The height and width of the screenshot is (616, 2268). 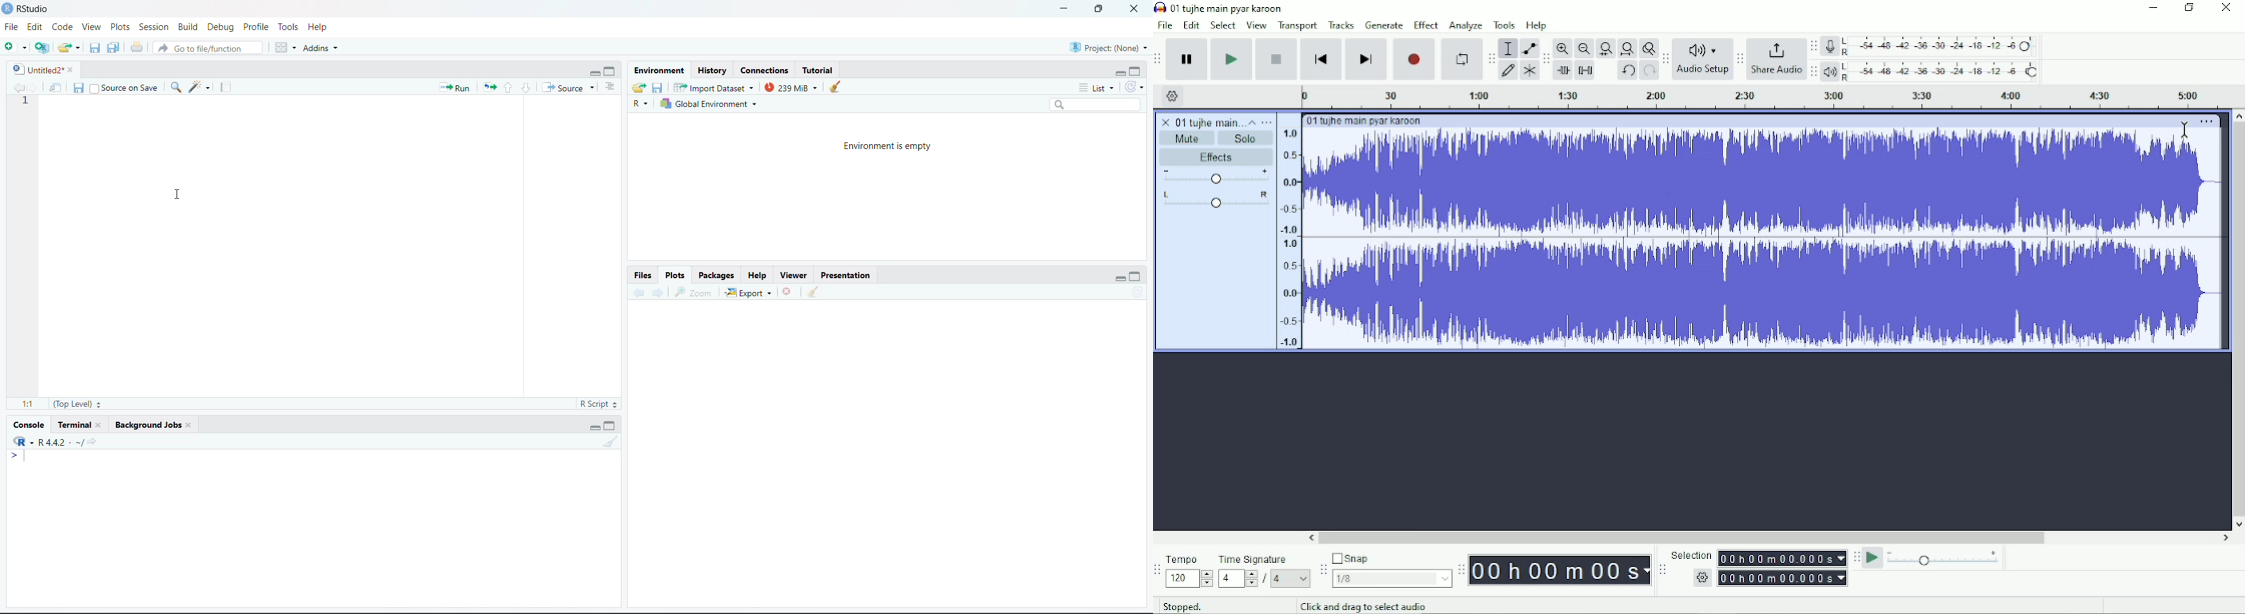 I want to click on Stopped, so click(x=1180, y=607).